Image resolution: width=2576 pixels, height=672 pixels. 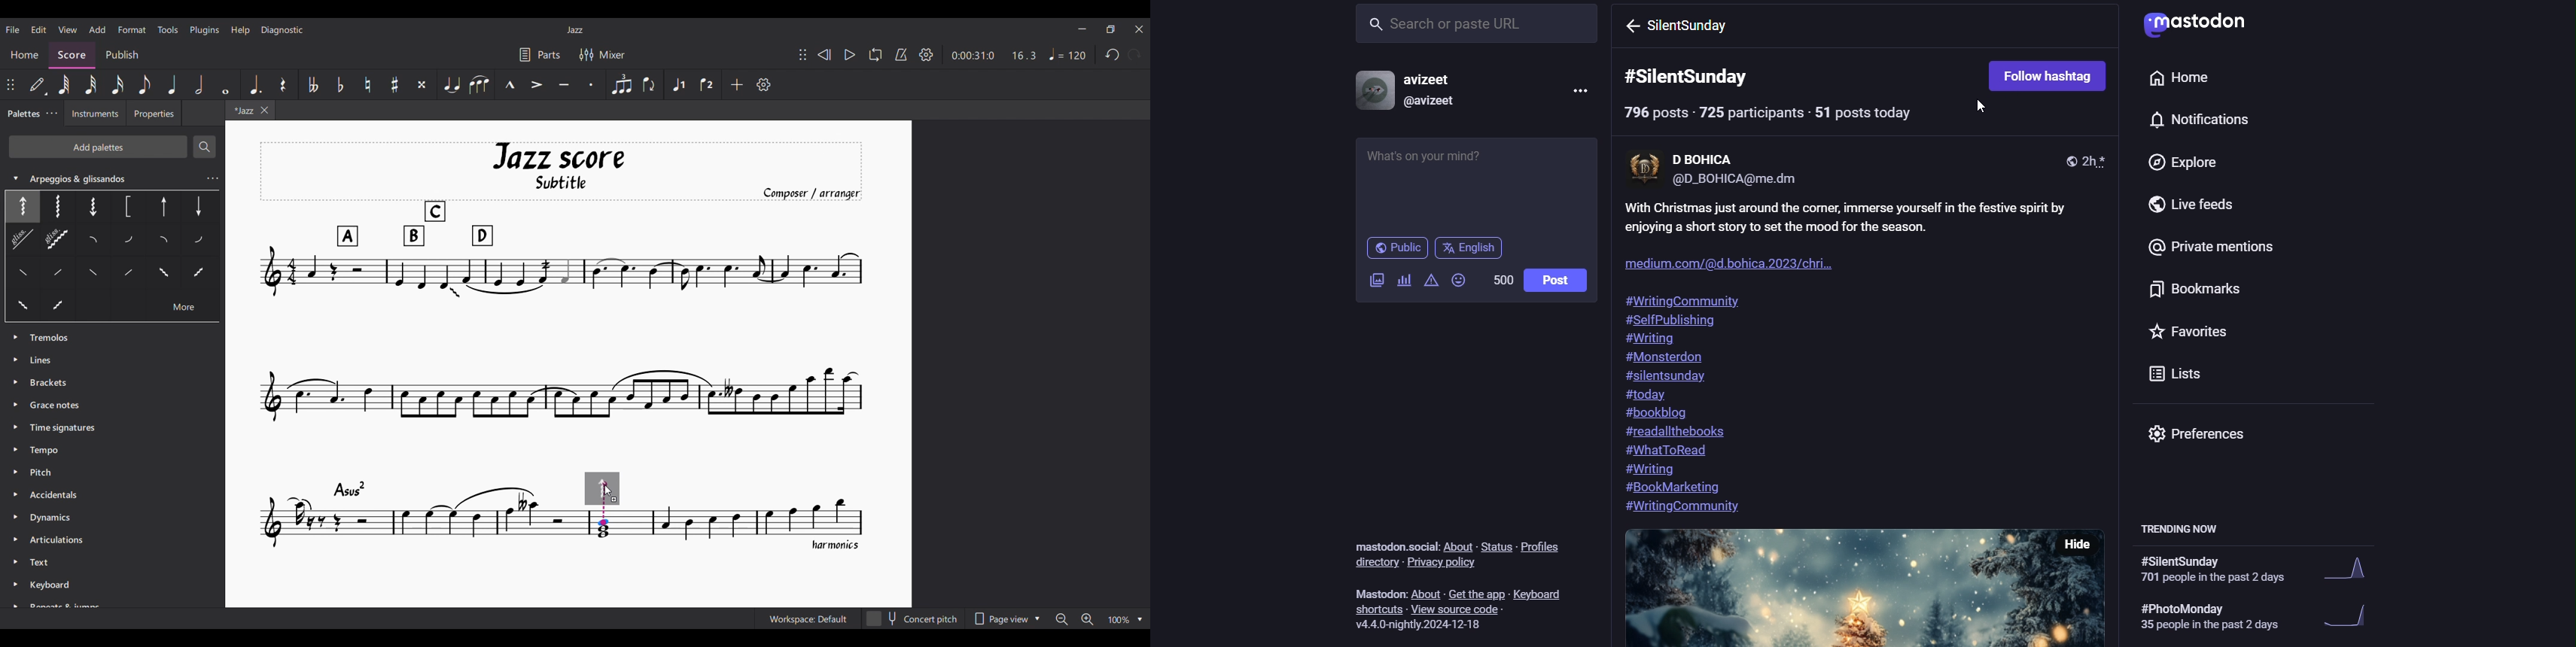 What do you see at coordinates (563, 347) in the screenshot?
I see `Current score` at bounding box center [563, 347].